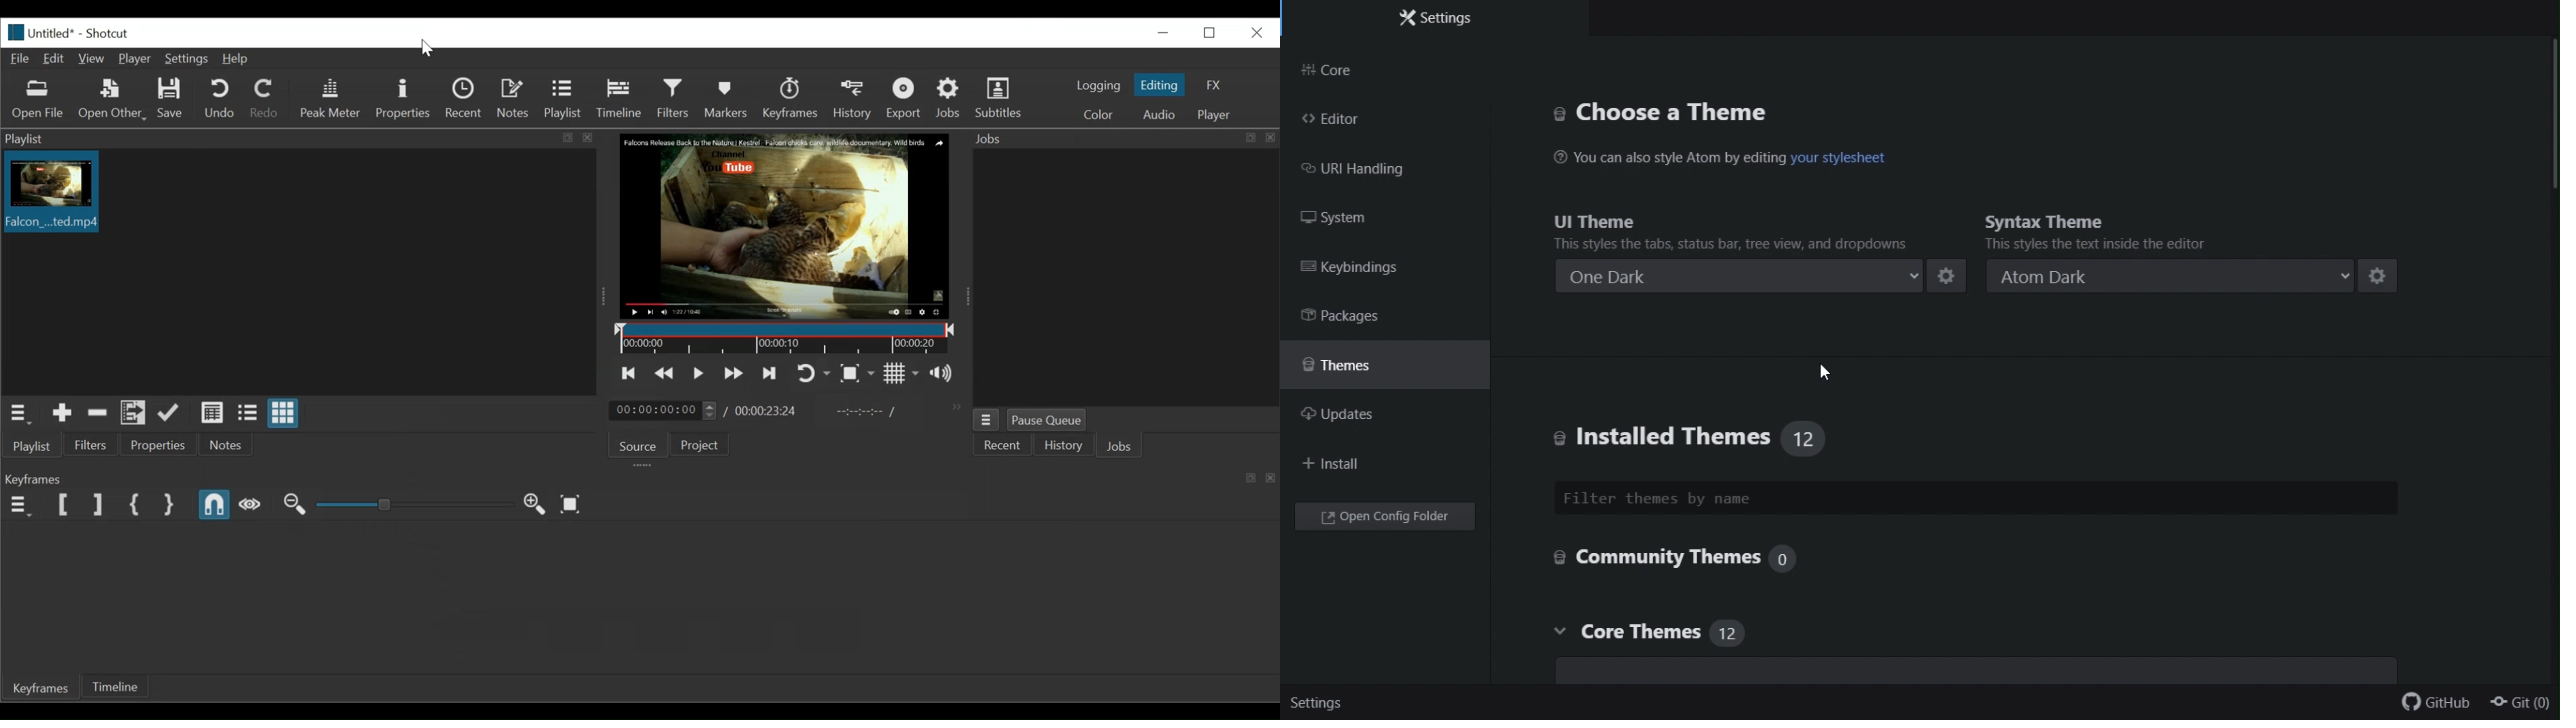 The width and height of the screenshot is (2576, 728). What do you see at coordinates (1346, 218) in the screenshot?
I see `System` at bounding box center [1346, 218].